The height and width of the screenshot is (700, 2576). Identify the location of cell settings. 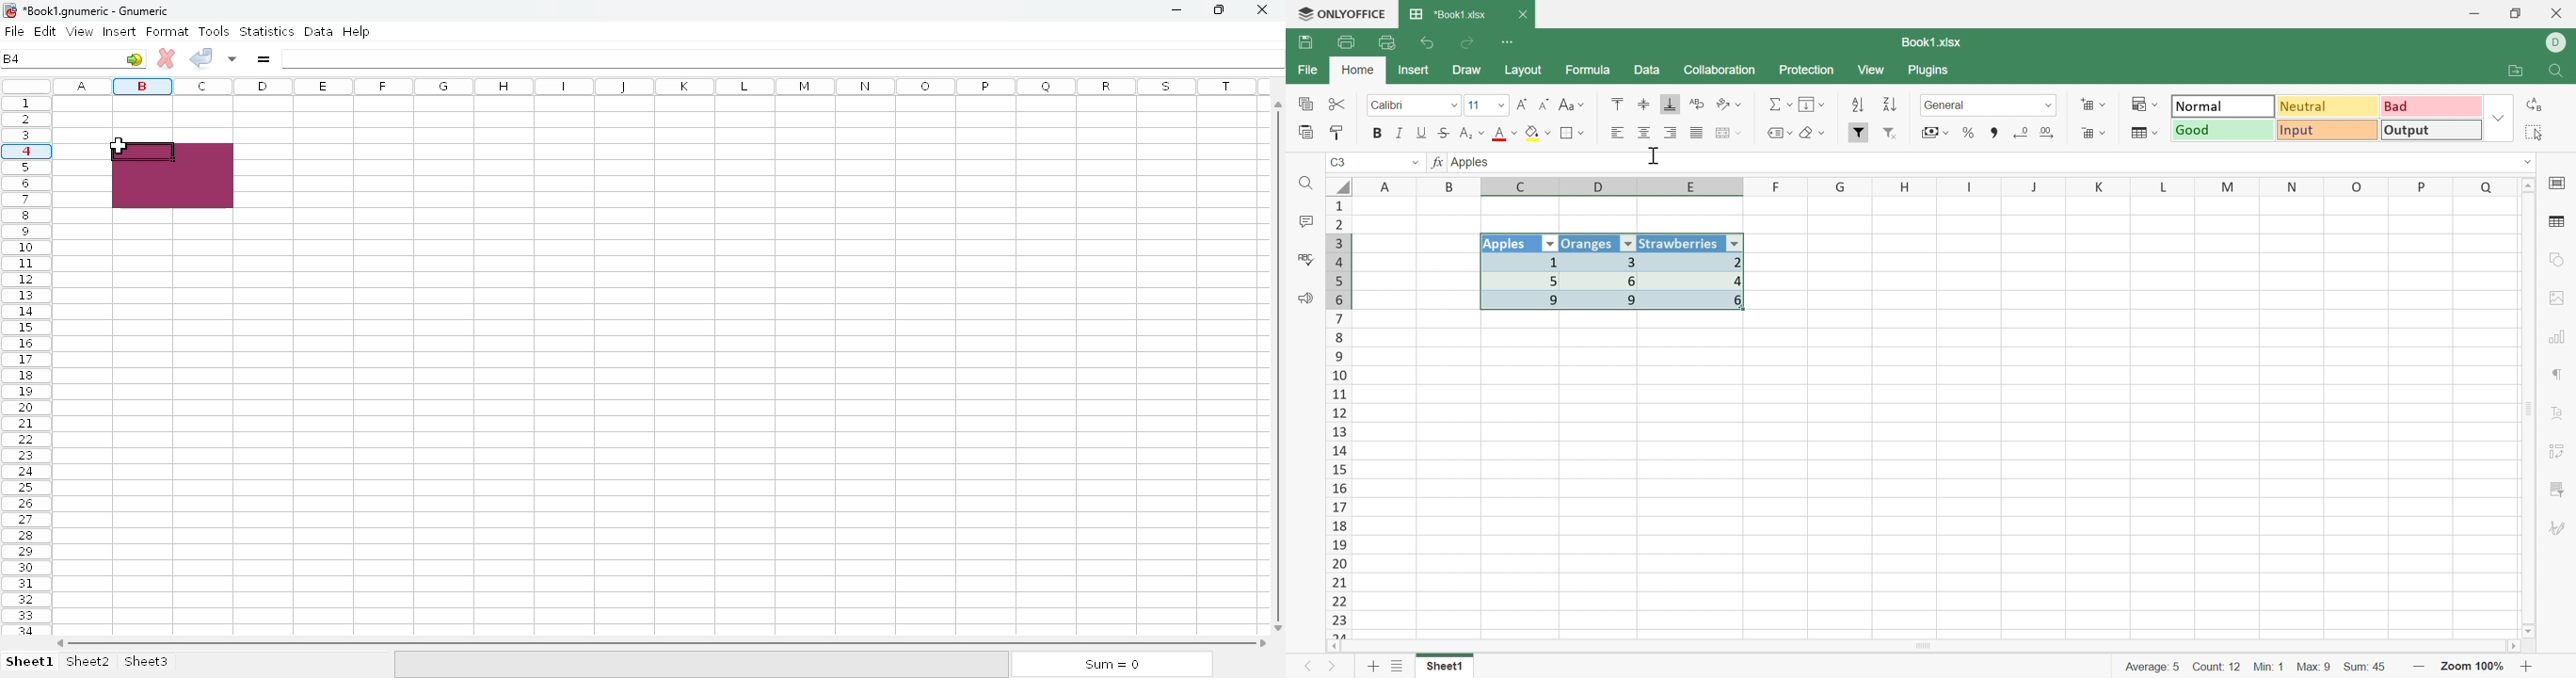
(2560, 184).